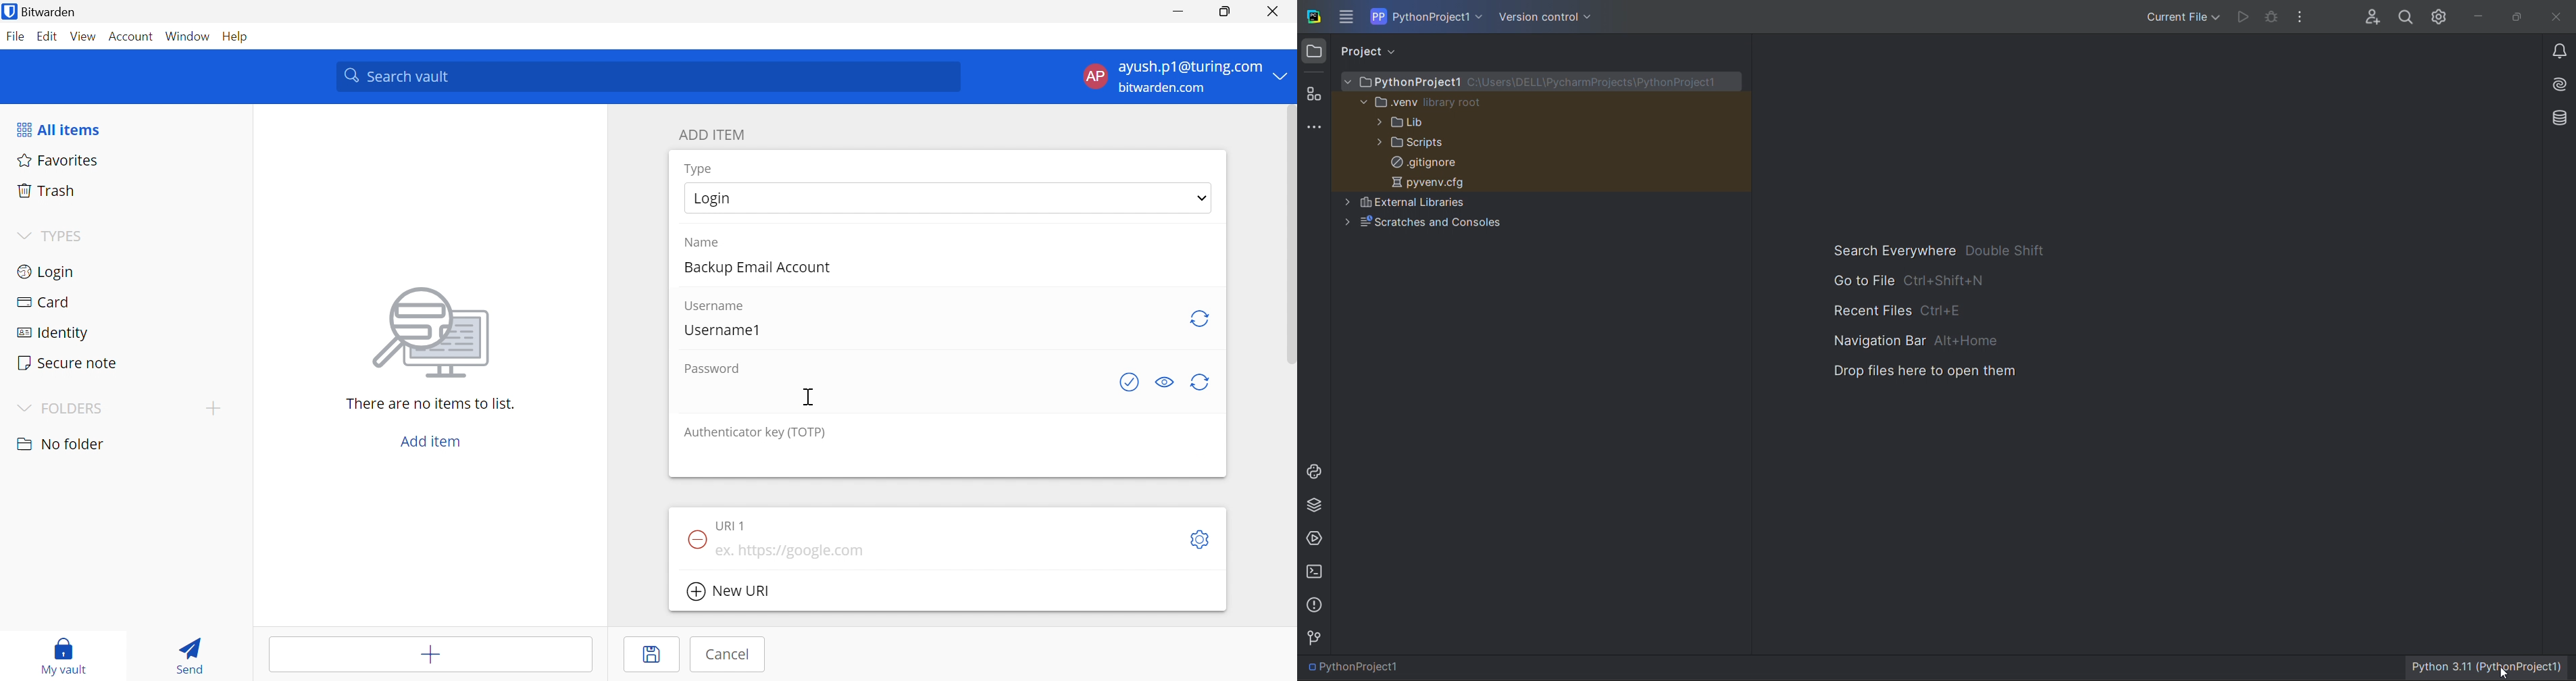 Image resolution: width=2576 pixels, height=700 pixels. Describe the element at coordinates (702, 243) in the screenshot. I see `Name` at that location.